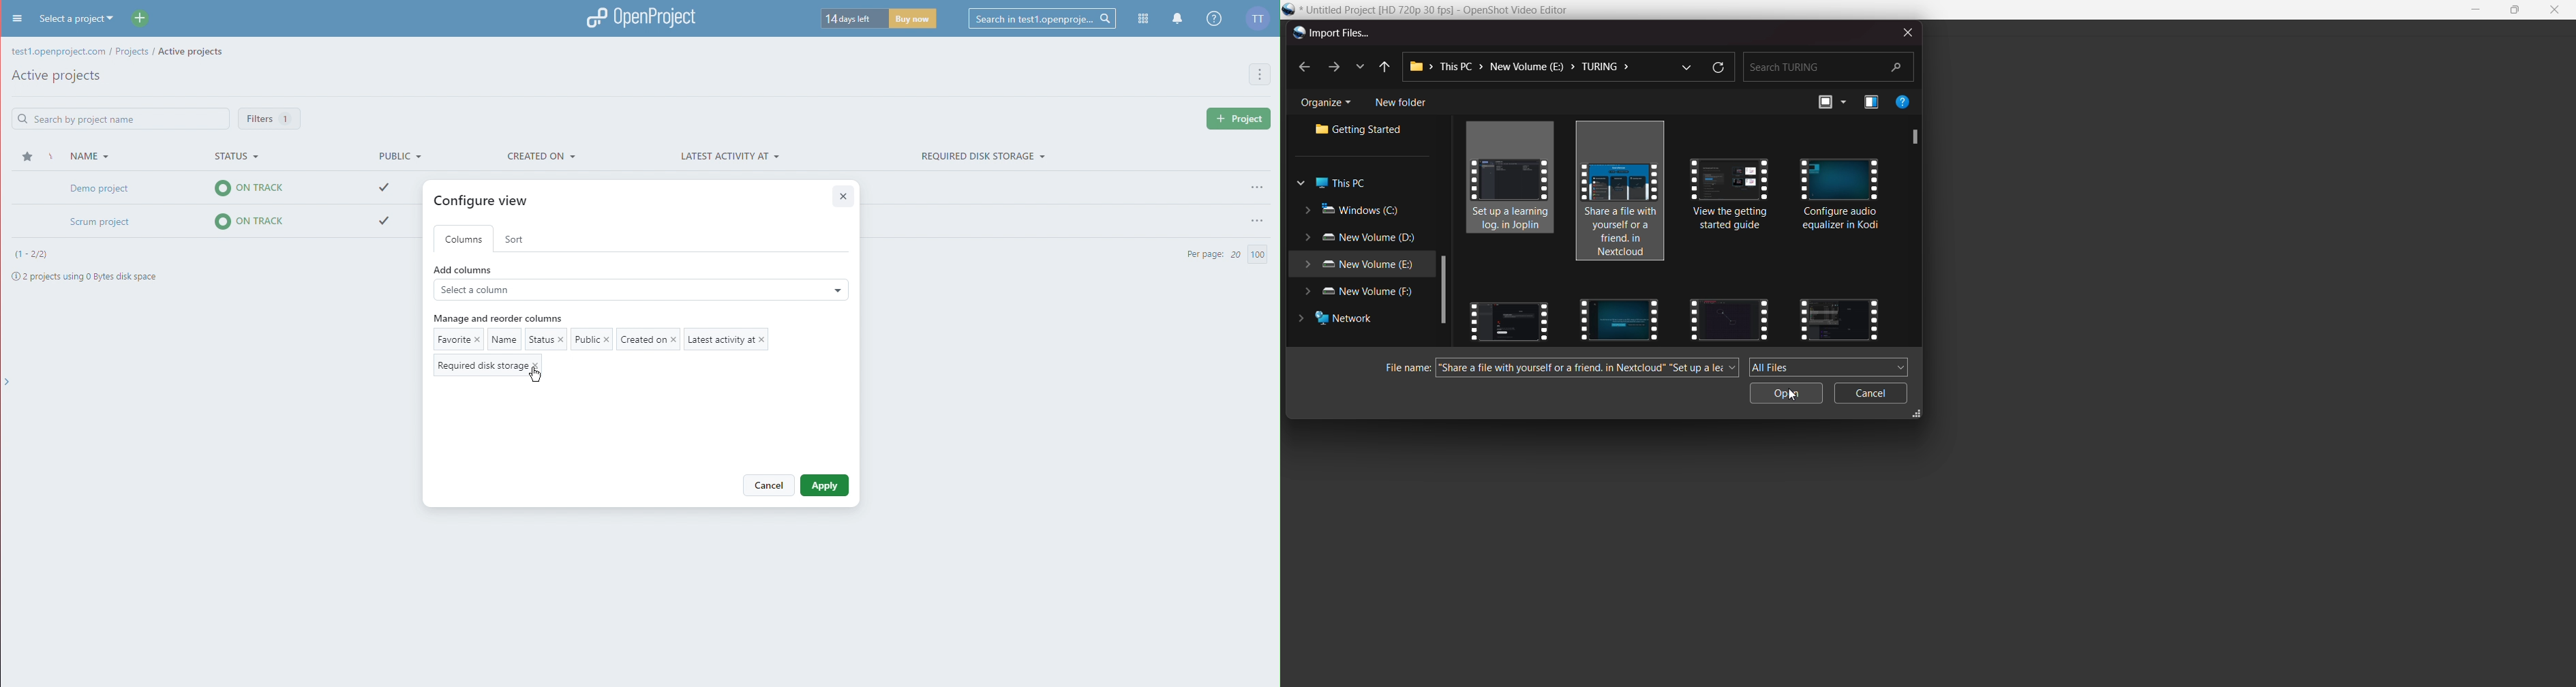 Image resolution: width=2576 pixels, height=700 pixels. Describe the element at coordinates (844, 196) in the screenshot. I see `Close` at that location.